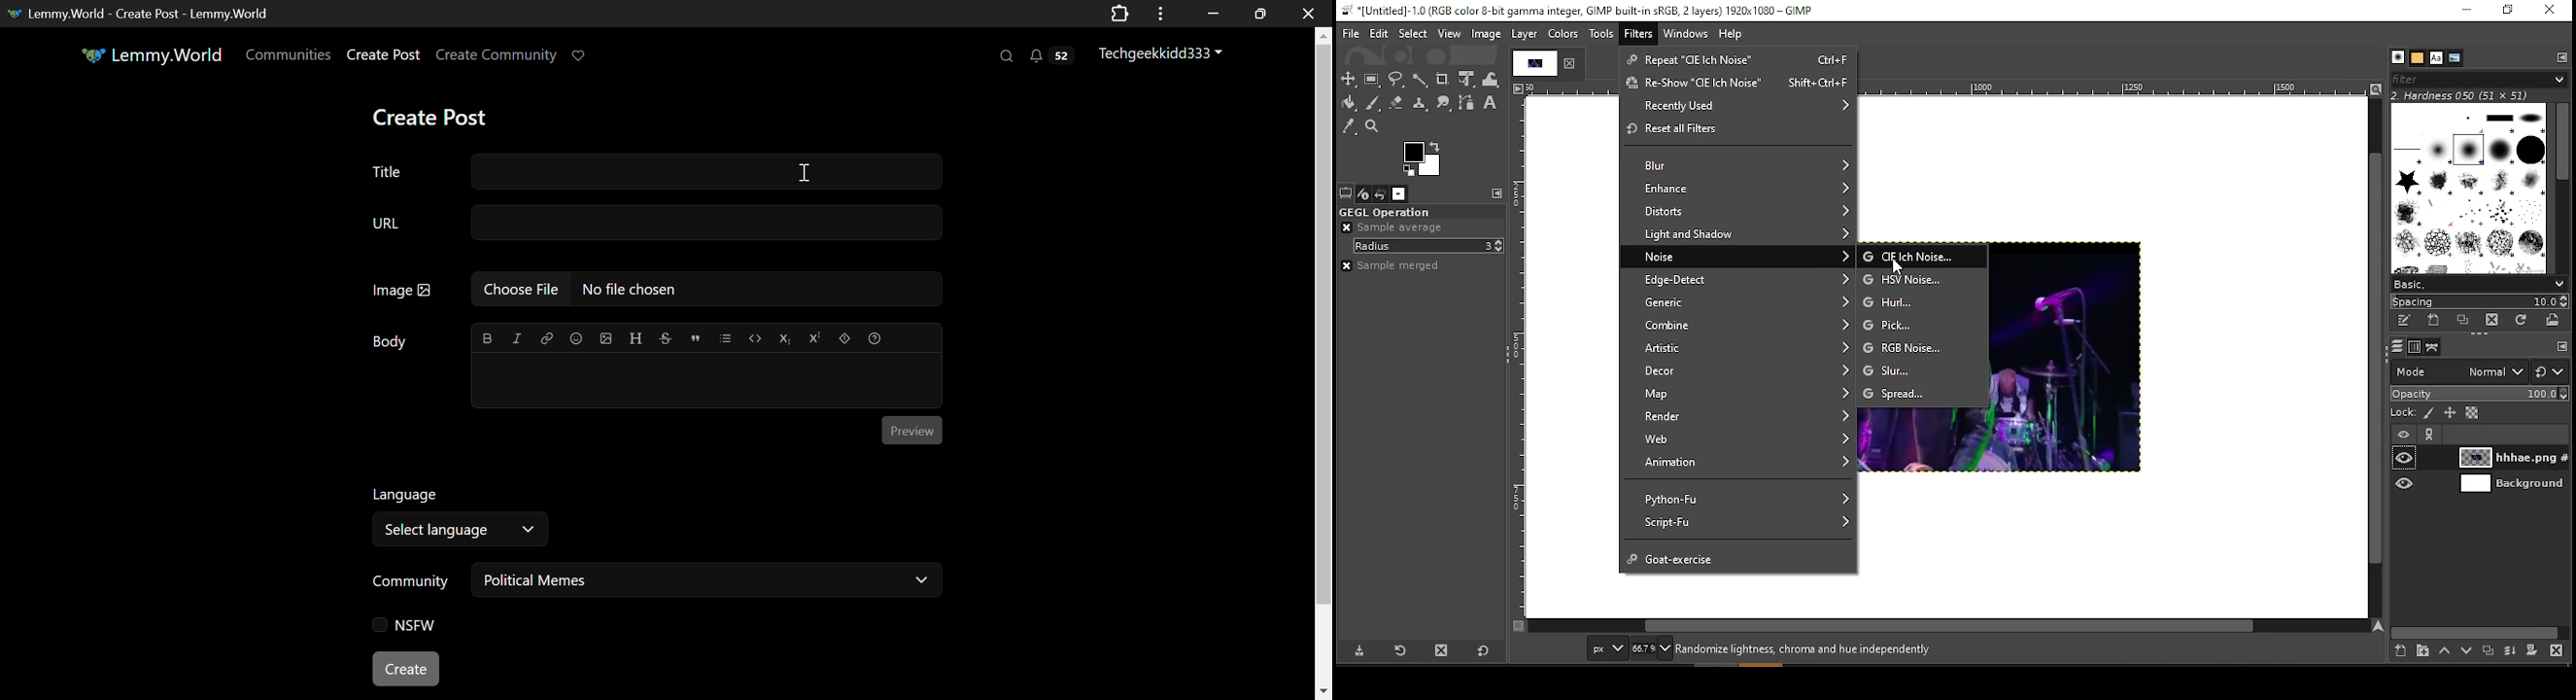 The height and width of the screenshot is (700, 2576). Describe the element at coordinates (1601, 36) in the screenshot. I see `tools` at that location.